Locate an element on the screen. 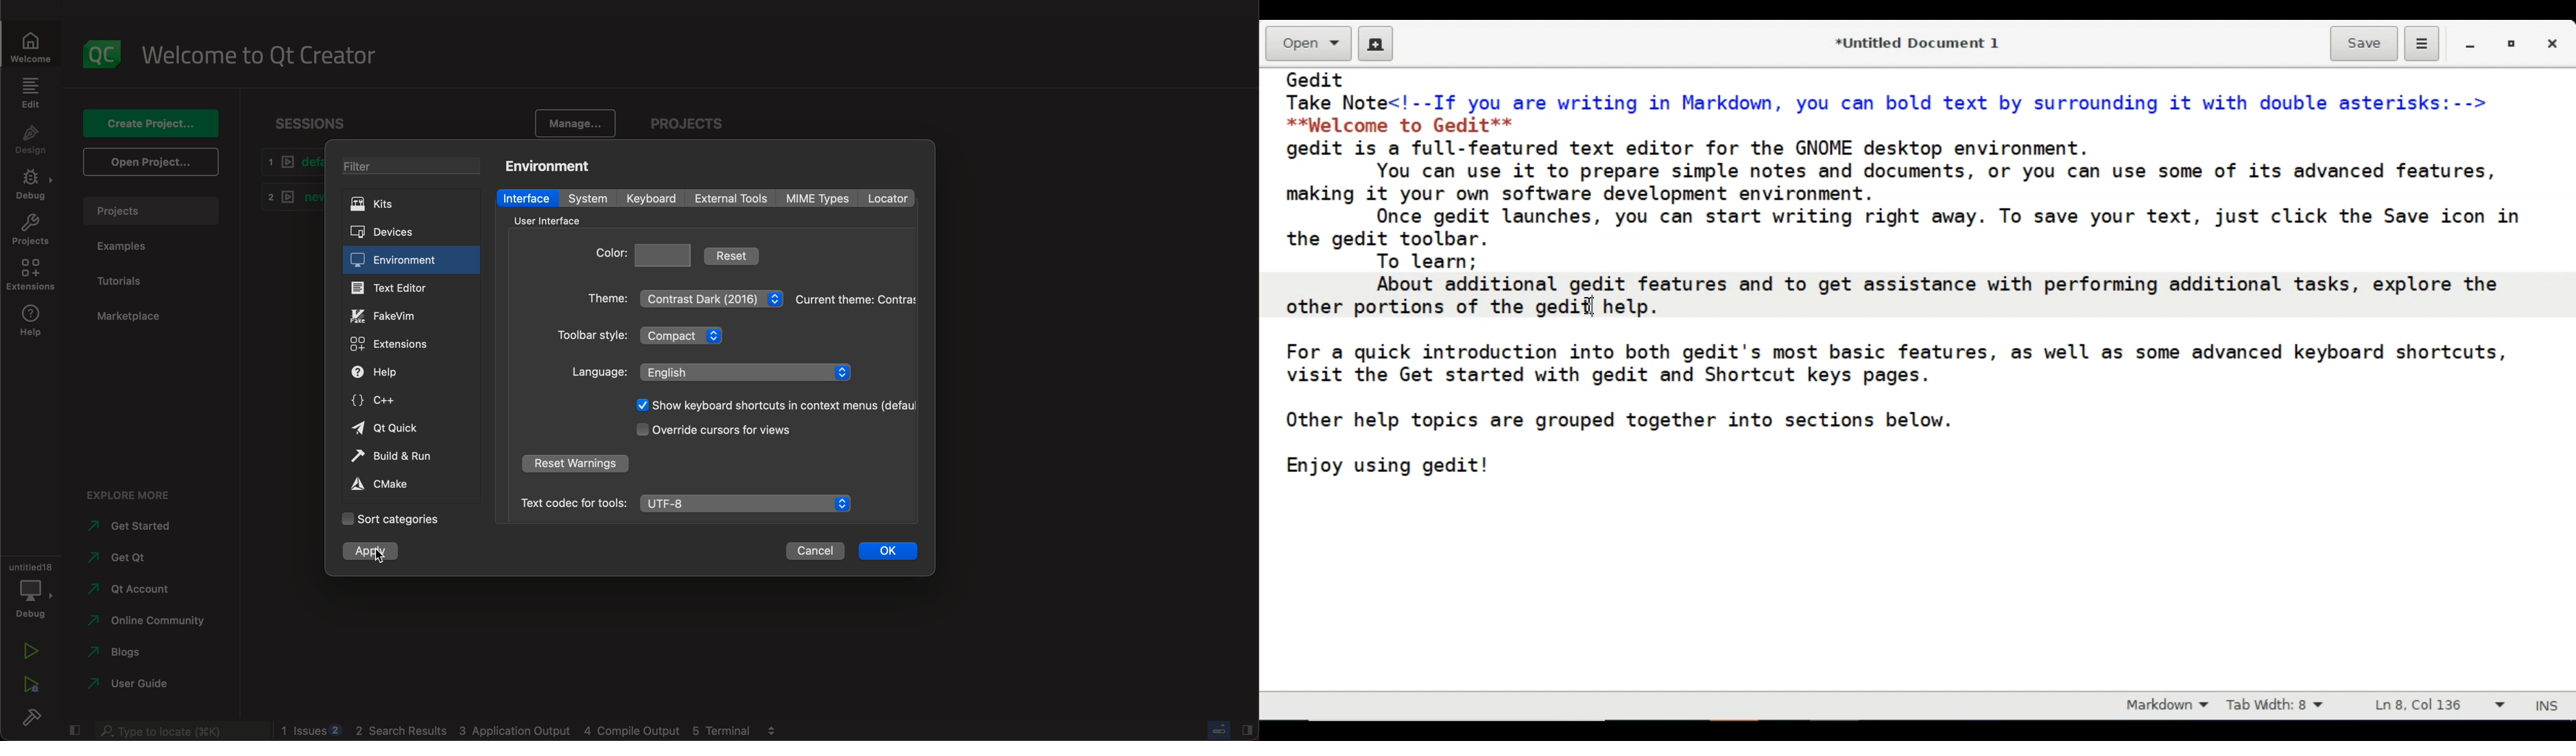  cursor is located at coordinates (378, 555).